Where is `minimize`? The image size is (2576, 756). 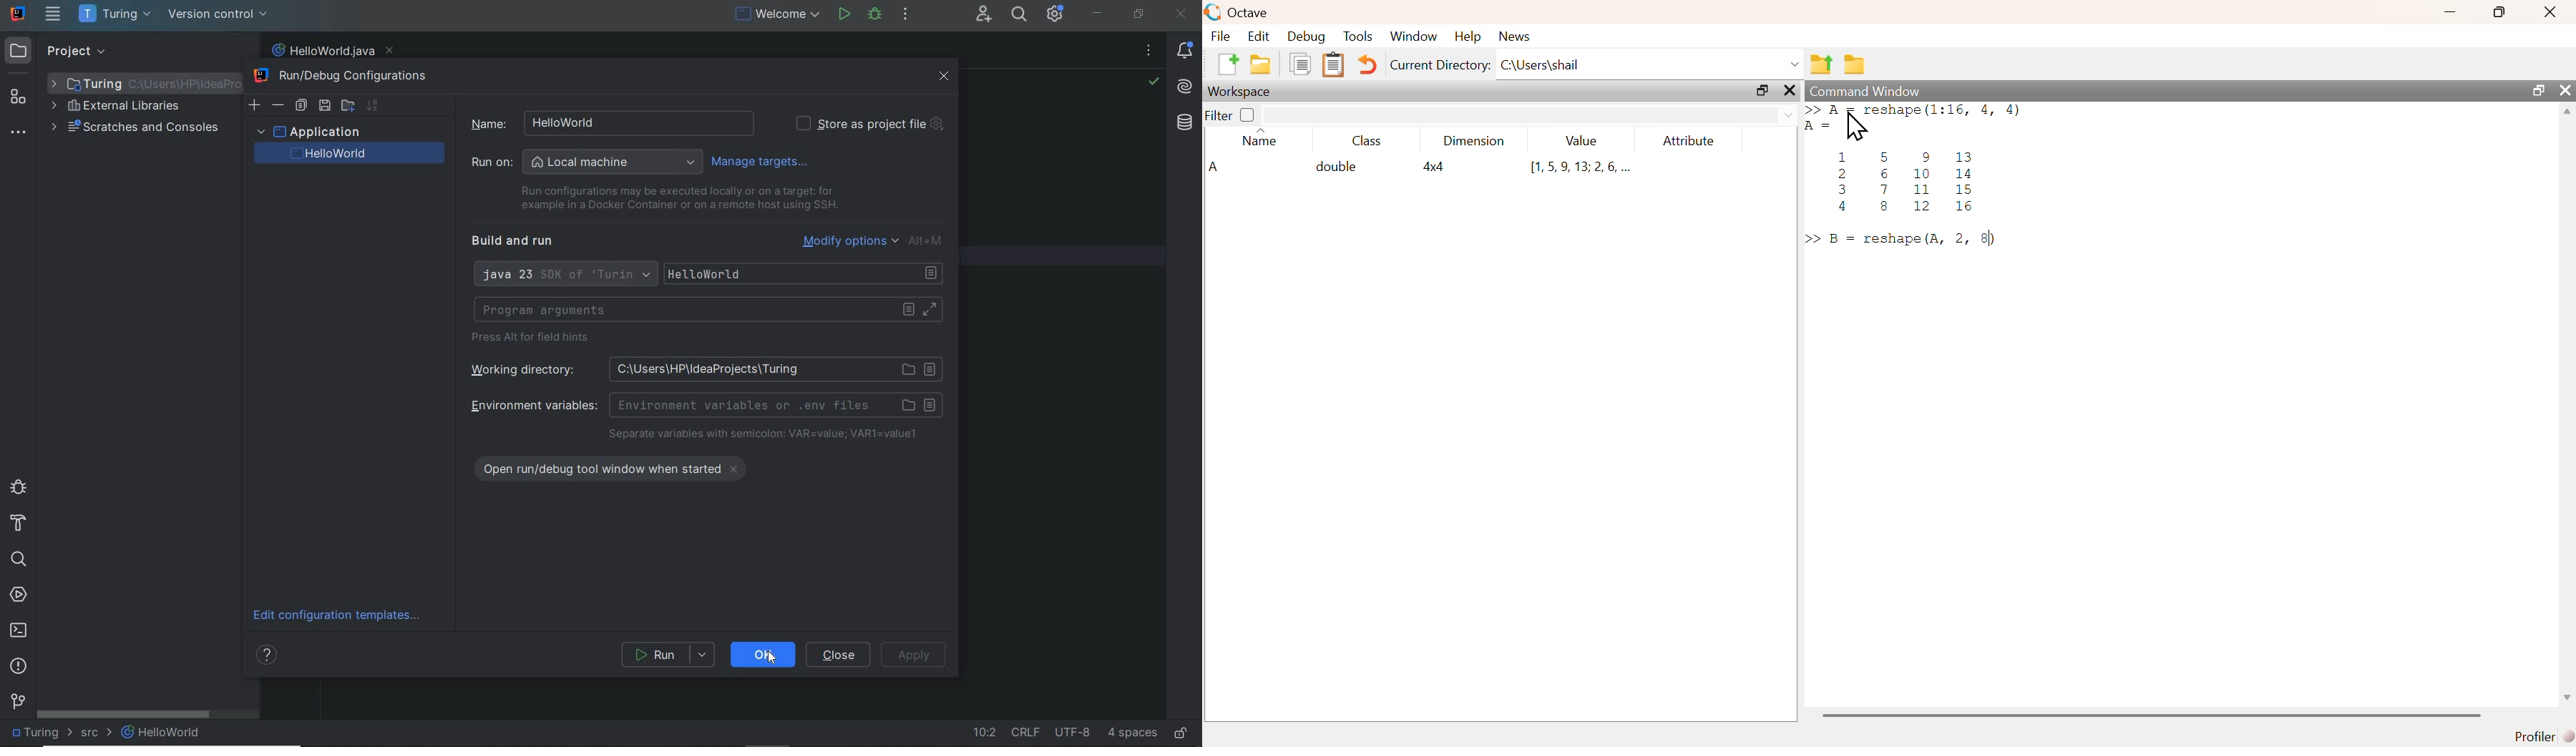 minimize is located at coordinates (2448, 14).